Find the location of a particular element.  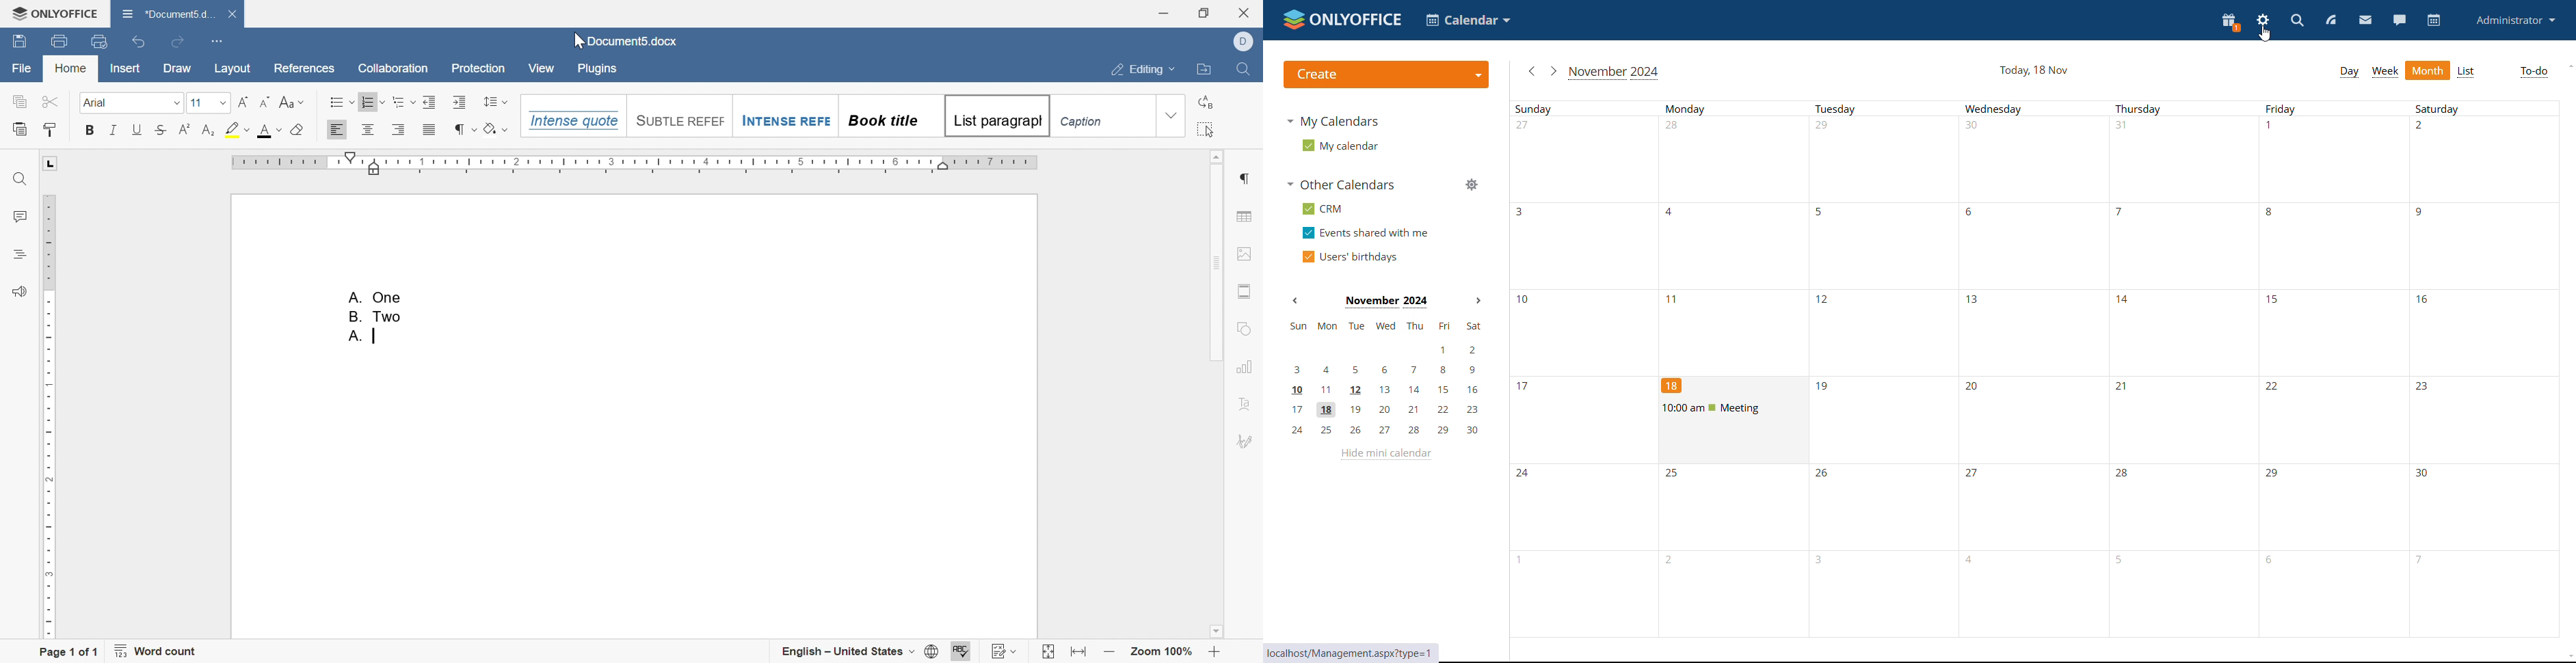

replace is located at coordinates (1207, 102).